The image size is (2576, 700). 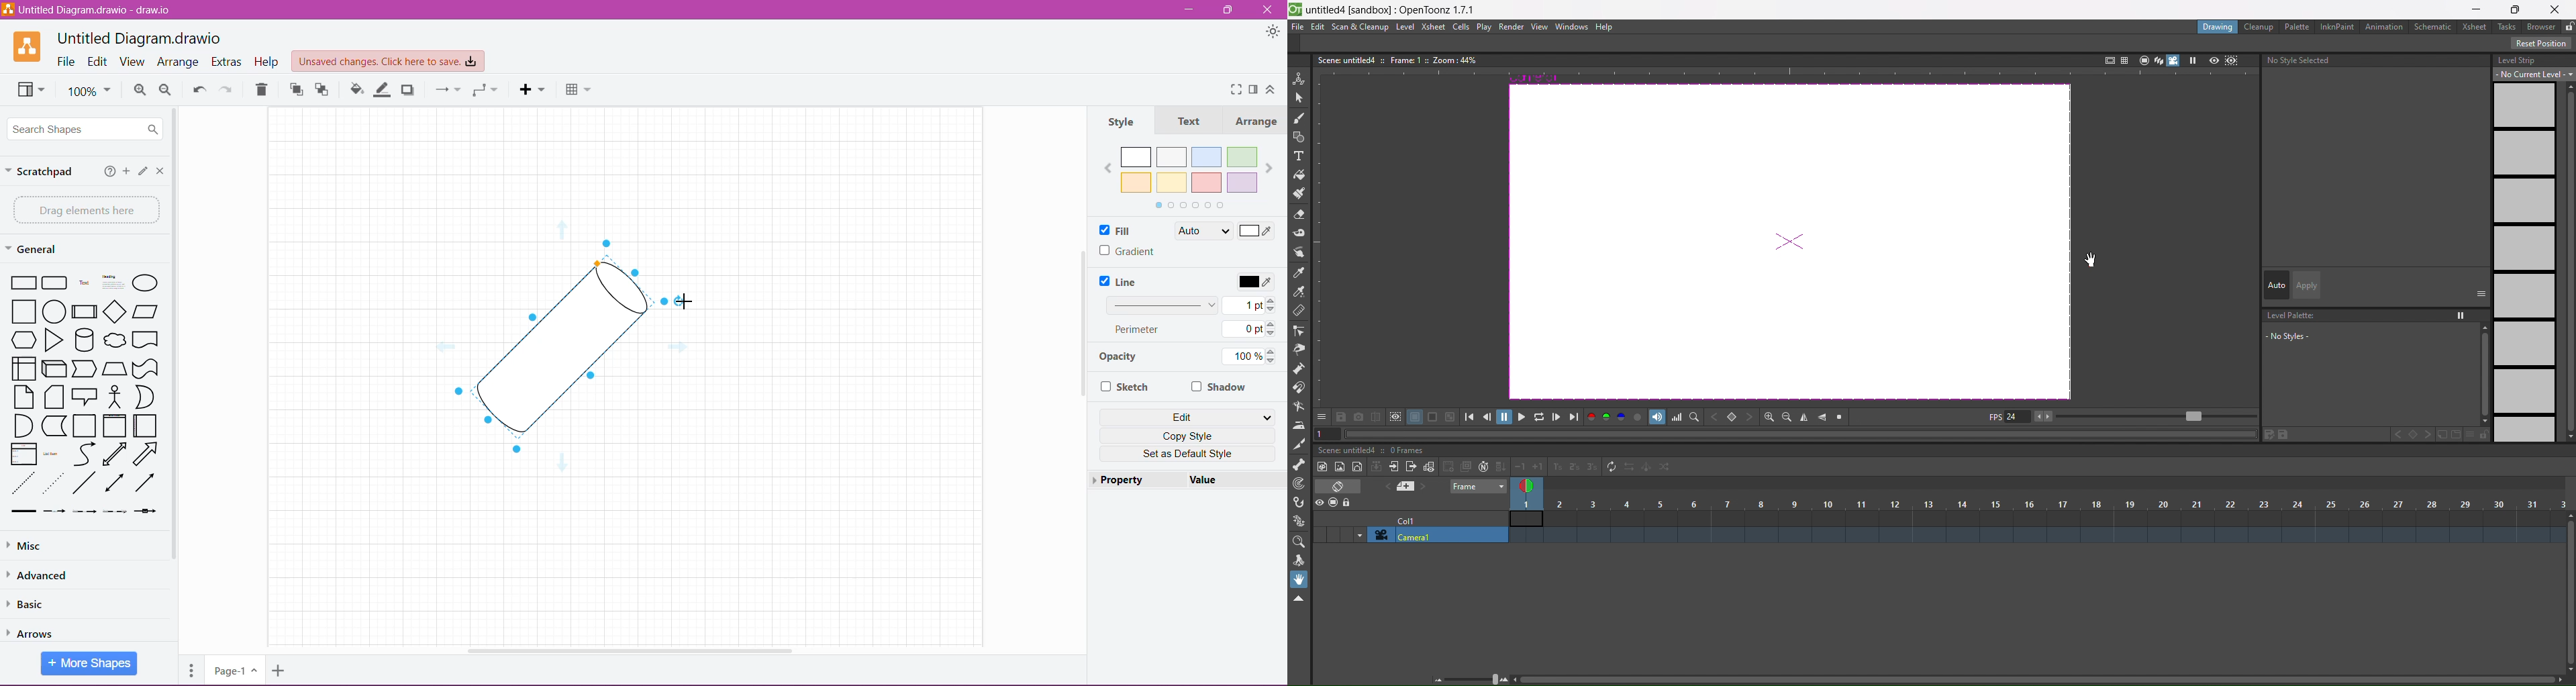 What do you see at coordinates (1230, 232) in the screenshot?
I see `Current Shape Fill color applied` at bounding box center [1230, 232].